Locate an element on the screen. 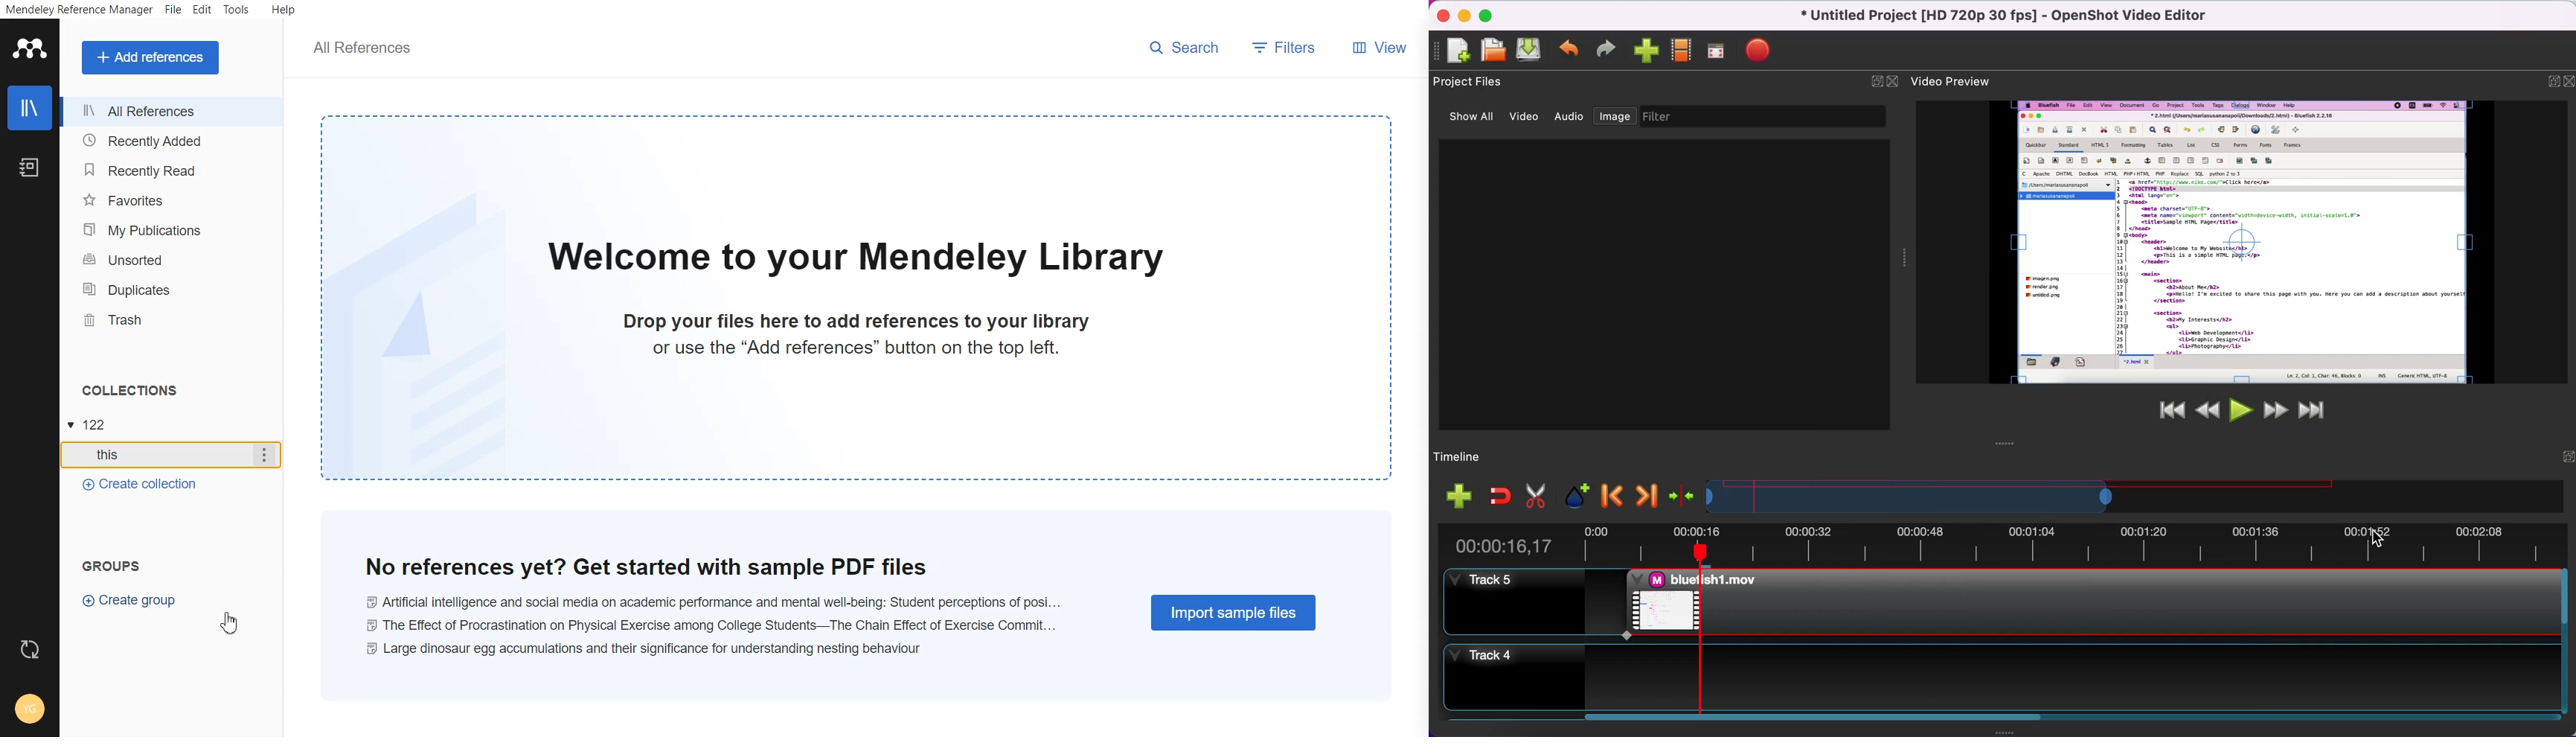 Image resolution: width=2576 pixels, height=756 pixels. Trash is located at coordinates (173, 319).